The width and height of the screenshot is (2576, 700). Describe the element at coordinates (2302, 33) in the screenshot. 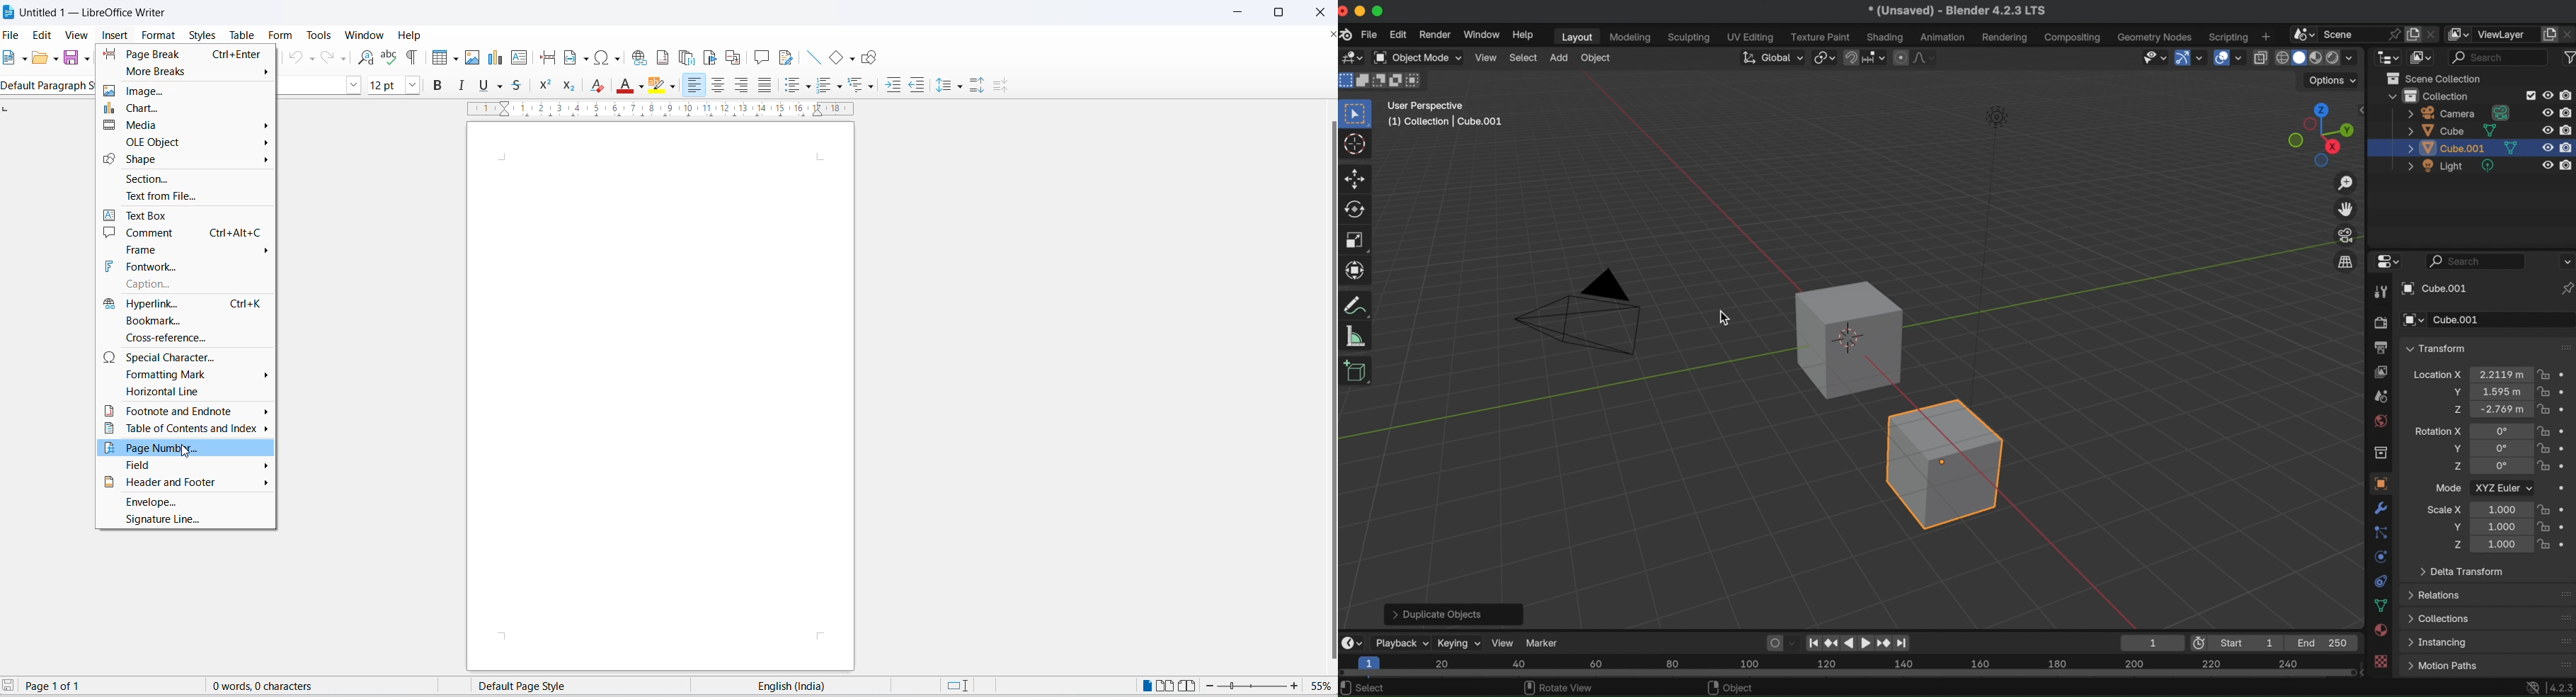

I see `browse scene to be linked` at that location.